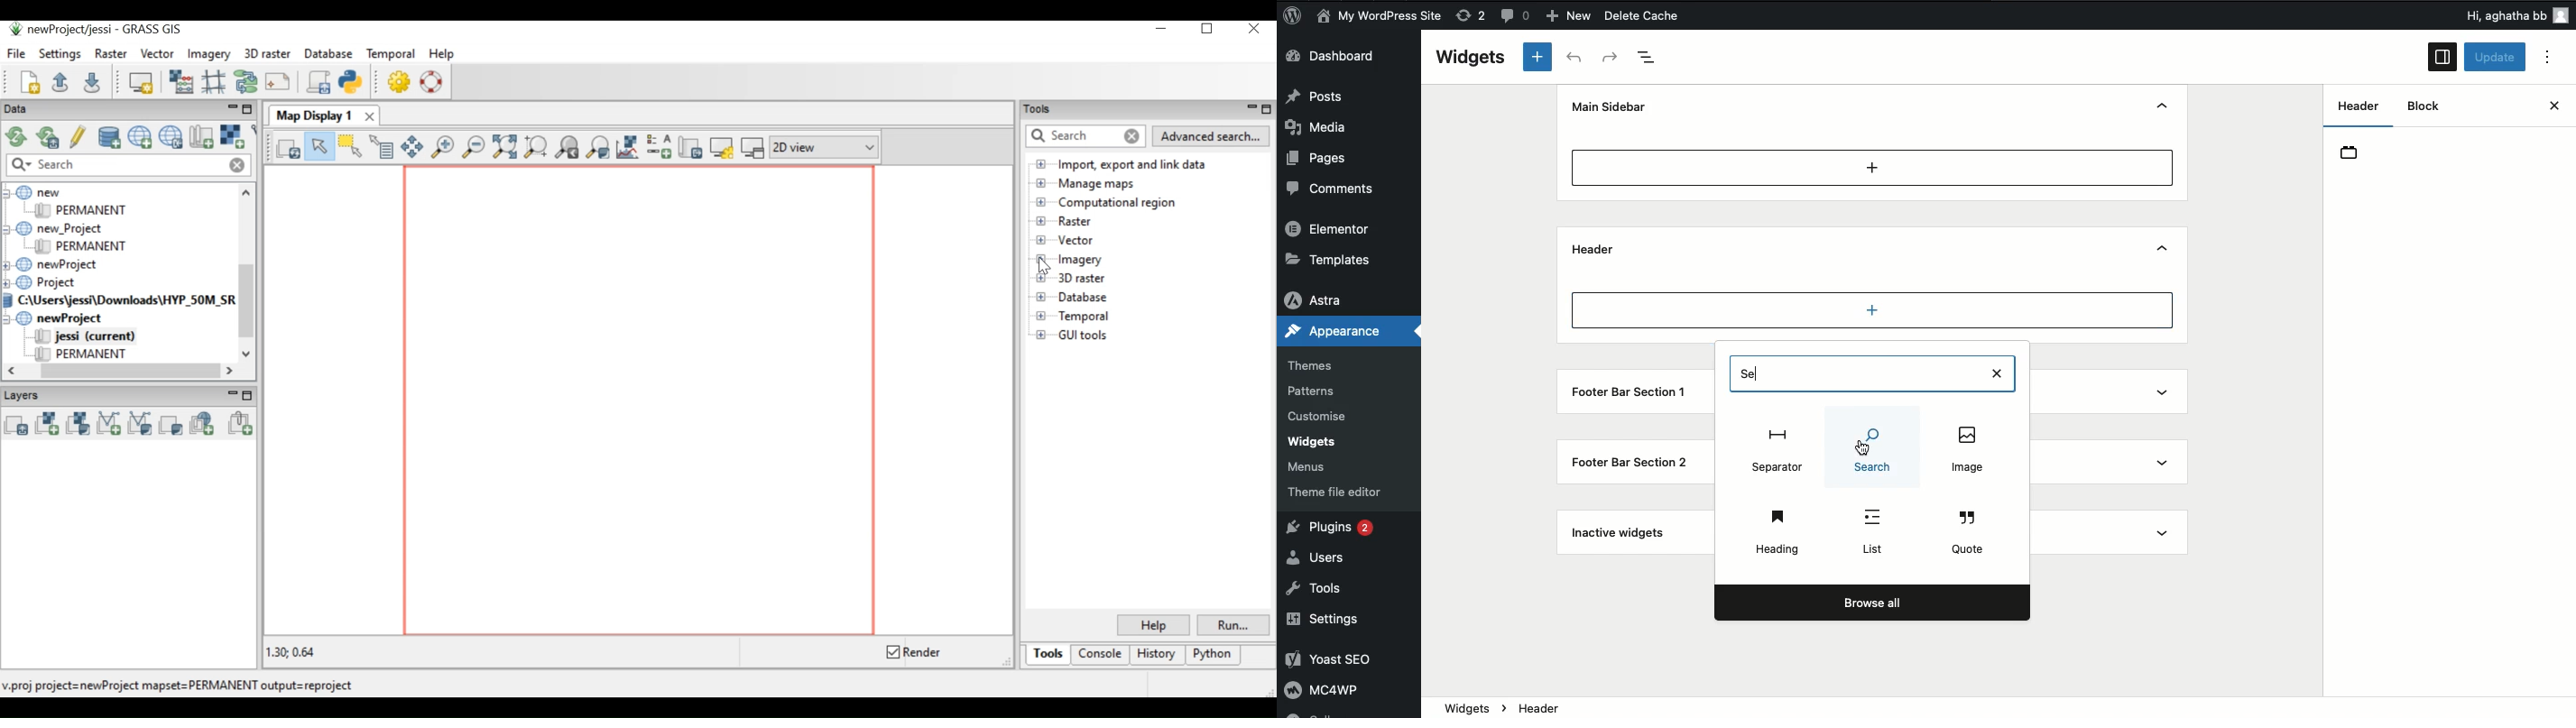 The height and width of the screenshot is (728, 2576). What do you see at coordinates (1613, 106) in the screenshot?
I see `Main sidebar` at bounding box center [1613, 106].